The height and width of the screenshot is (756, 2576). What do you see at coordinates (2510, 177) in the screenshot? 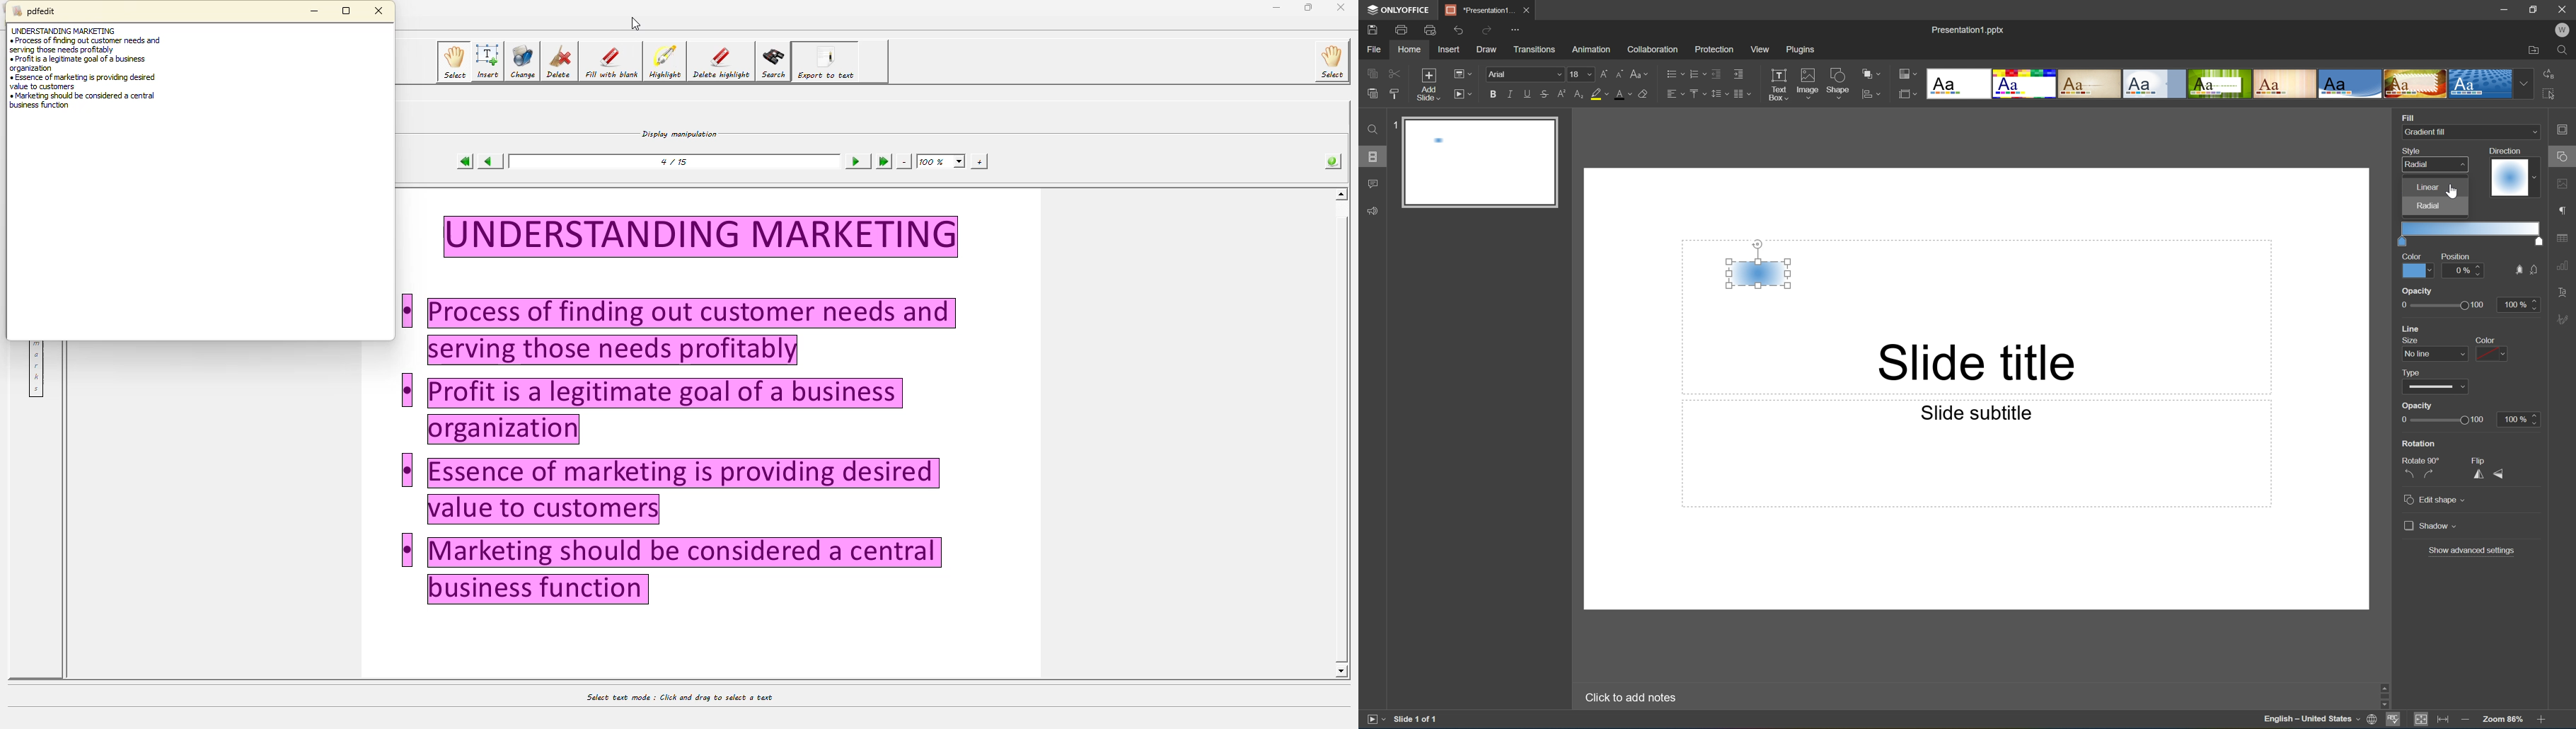
I see `Gradient` at bounding box center [2510, 177].